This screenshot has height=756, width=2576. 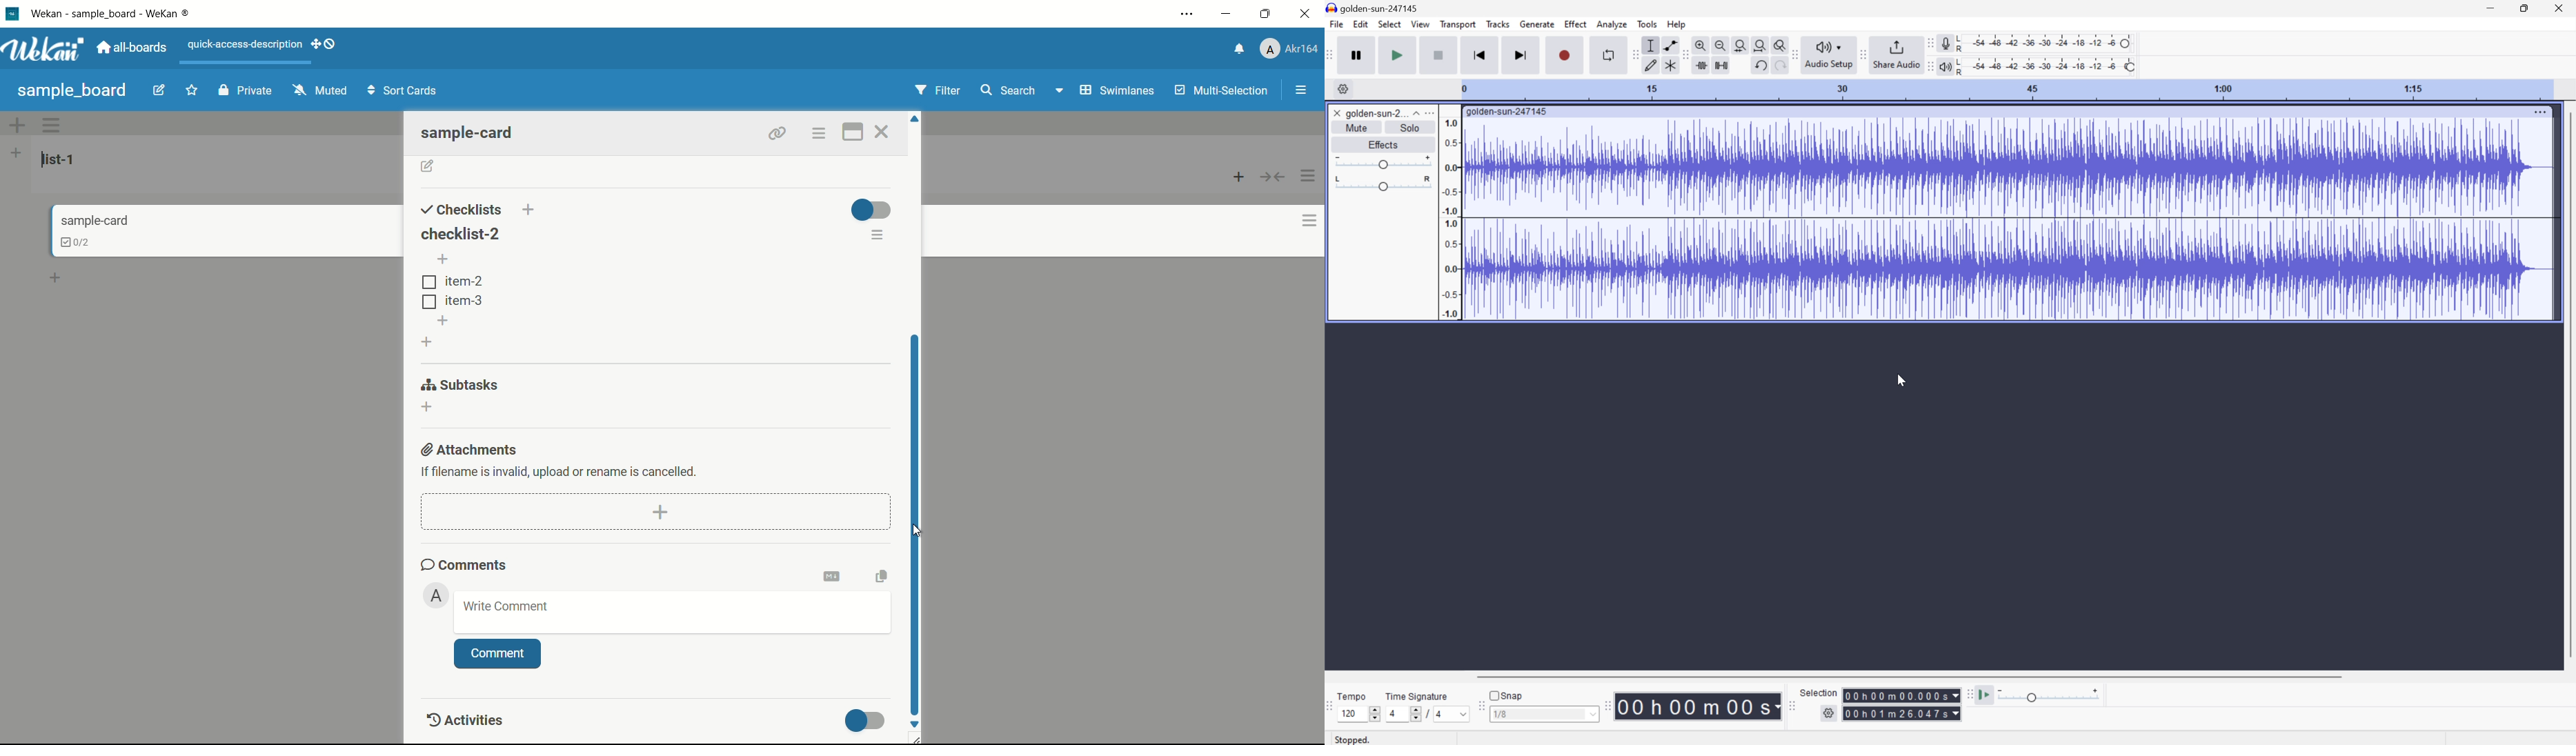 What do you see at coordinates (1793, 55) in the screenshot?
I see `Audacity audio setup toolbar` at bounding box center [1793, 55].